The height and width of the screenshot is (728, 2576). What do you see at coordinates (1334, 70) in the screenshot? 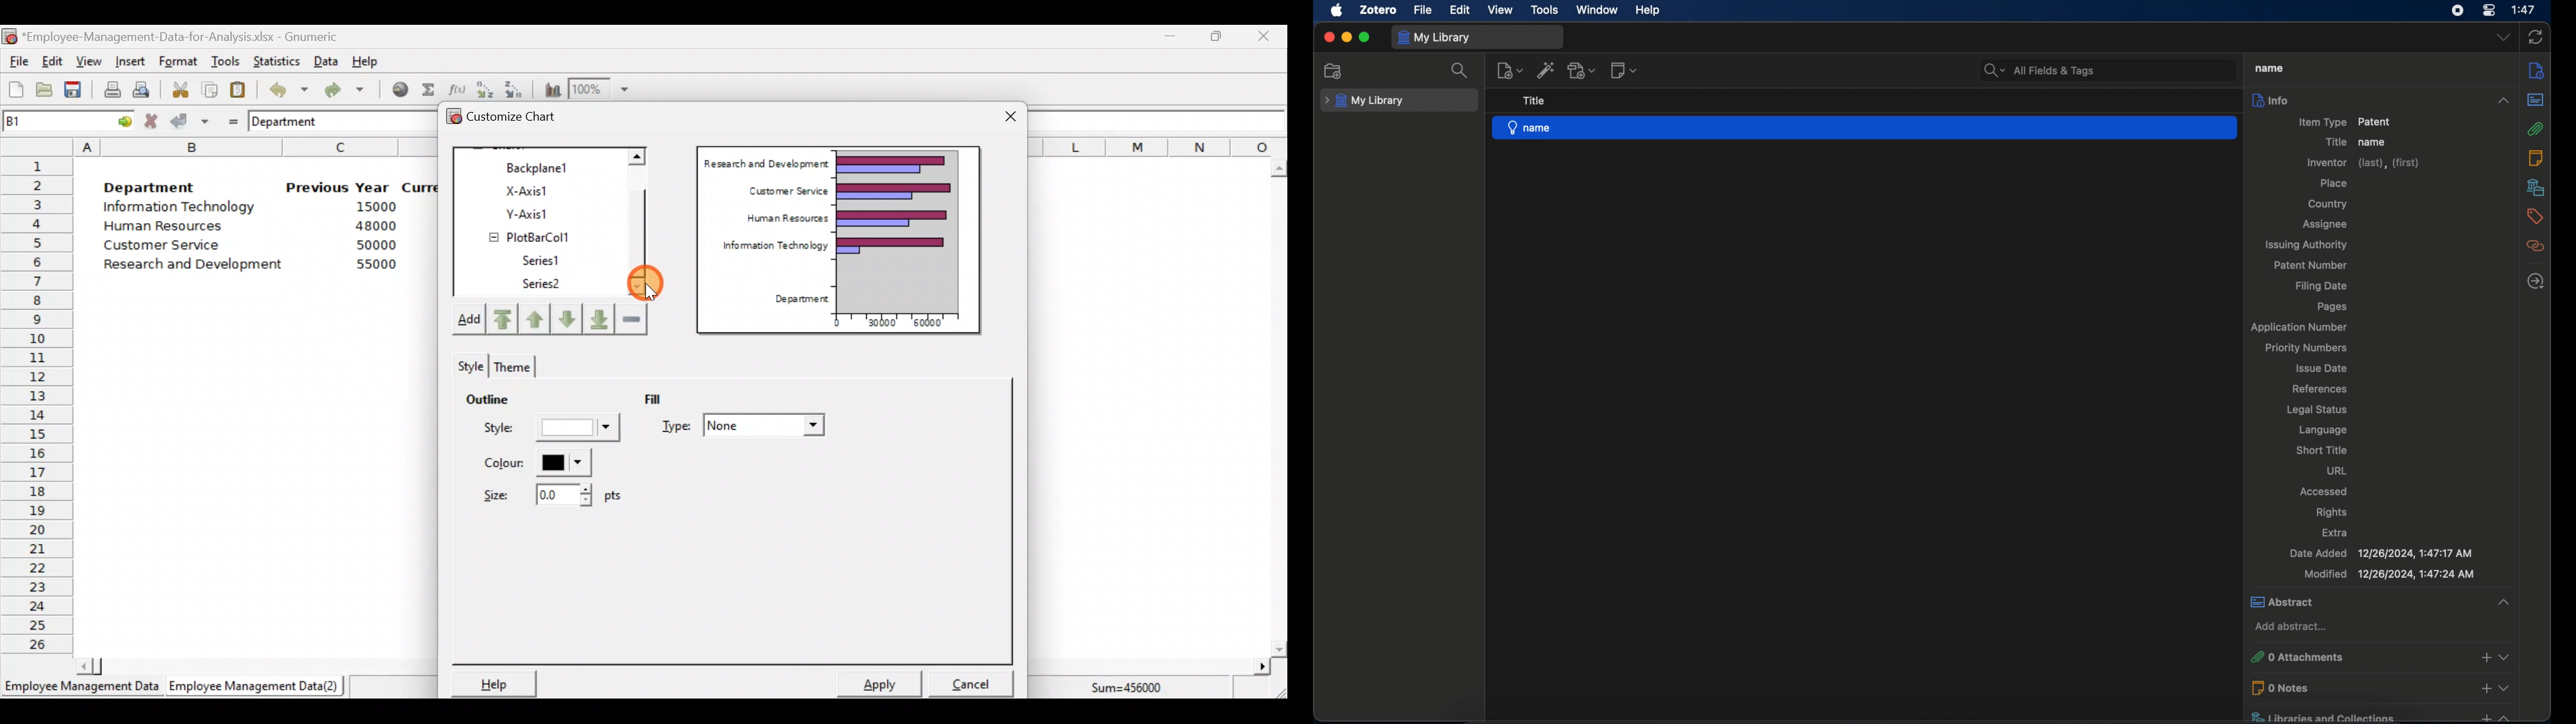
I see `new collection` at bounding box center [1334, 70].